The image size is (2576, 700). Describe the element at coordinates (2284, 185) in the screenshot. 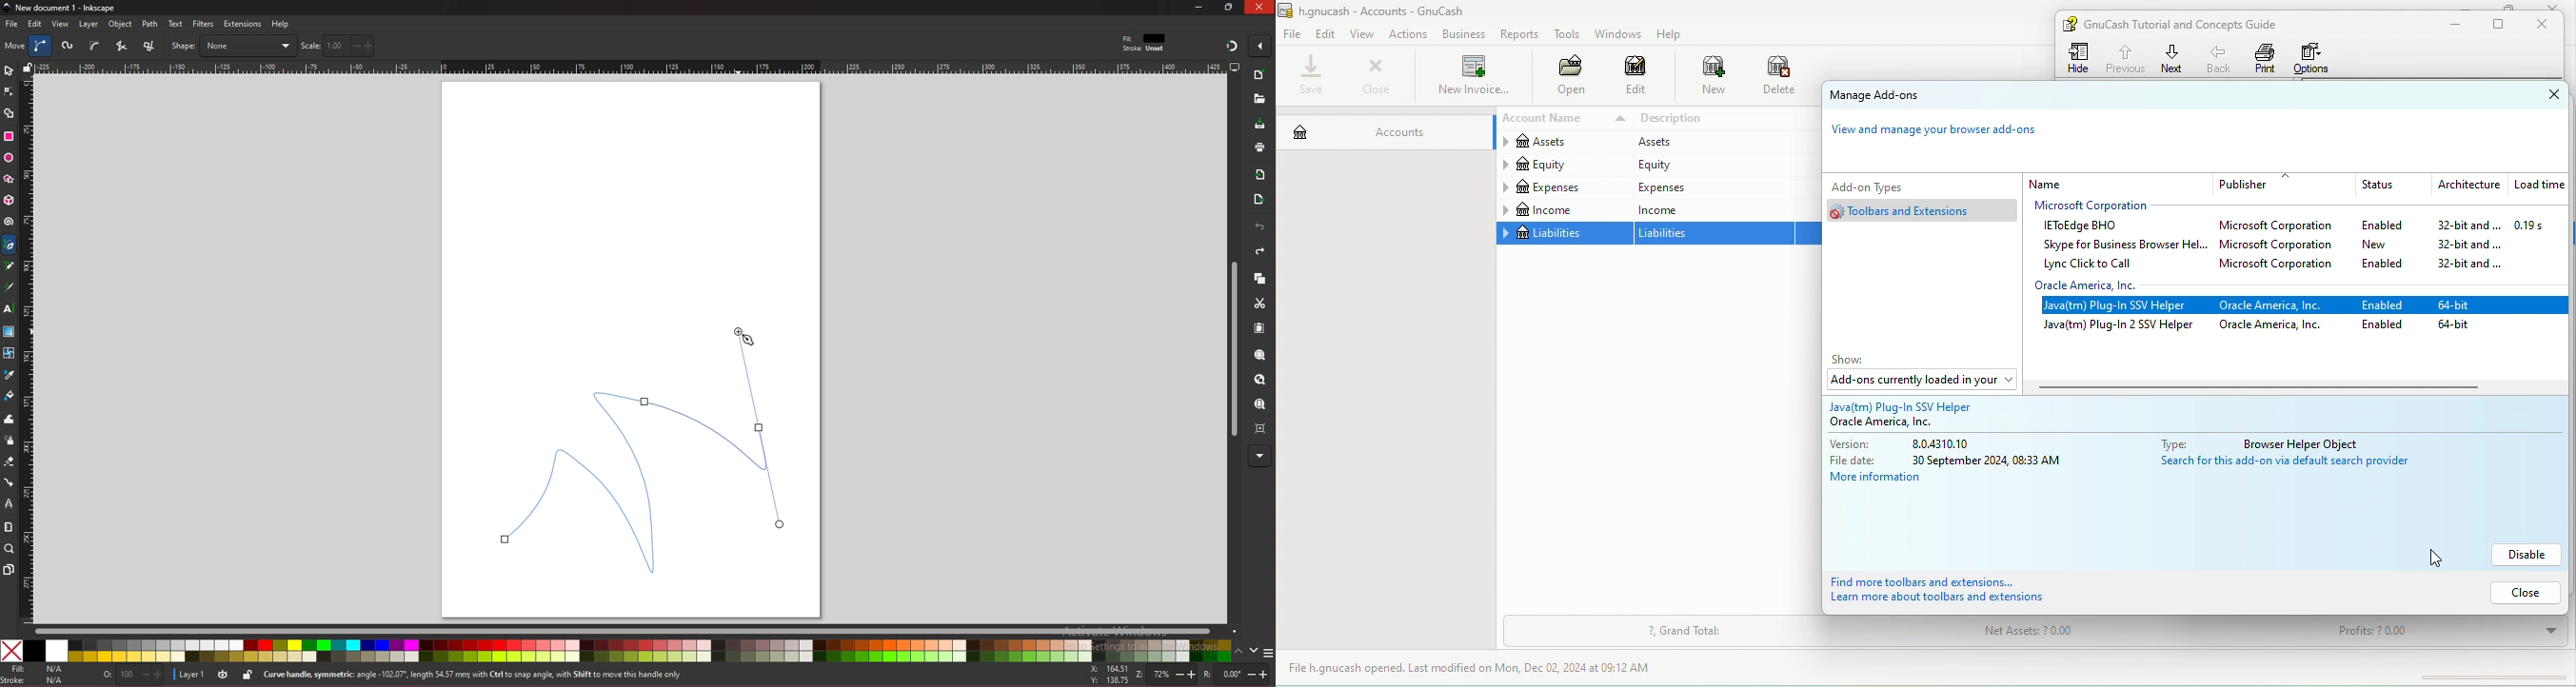

I see `publisher` at that location.